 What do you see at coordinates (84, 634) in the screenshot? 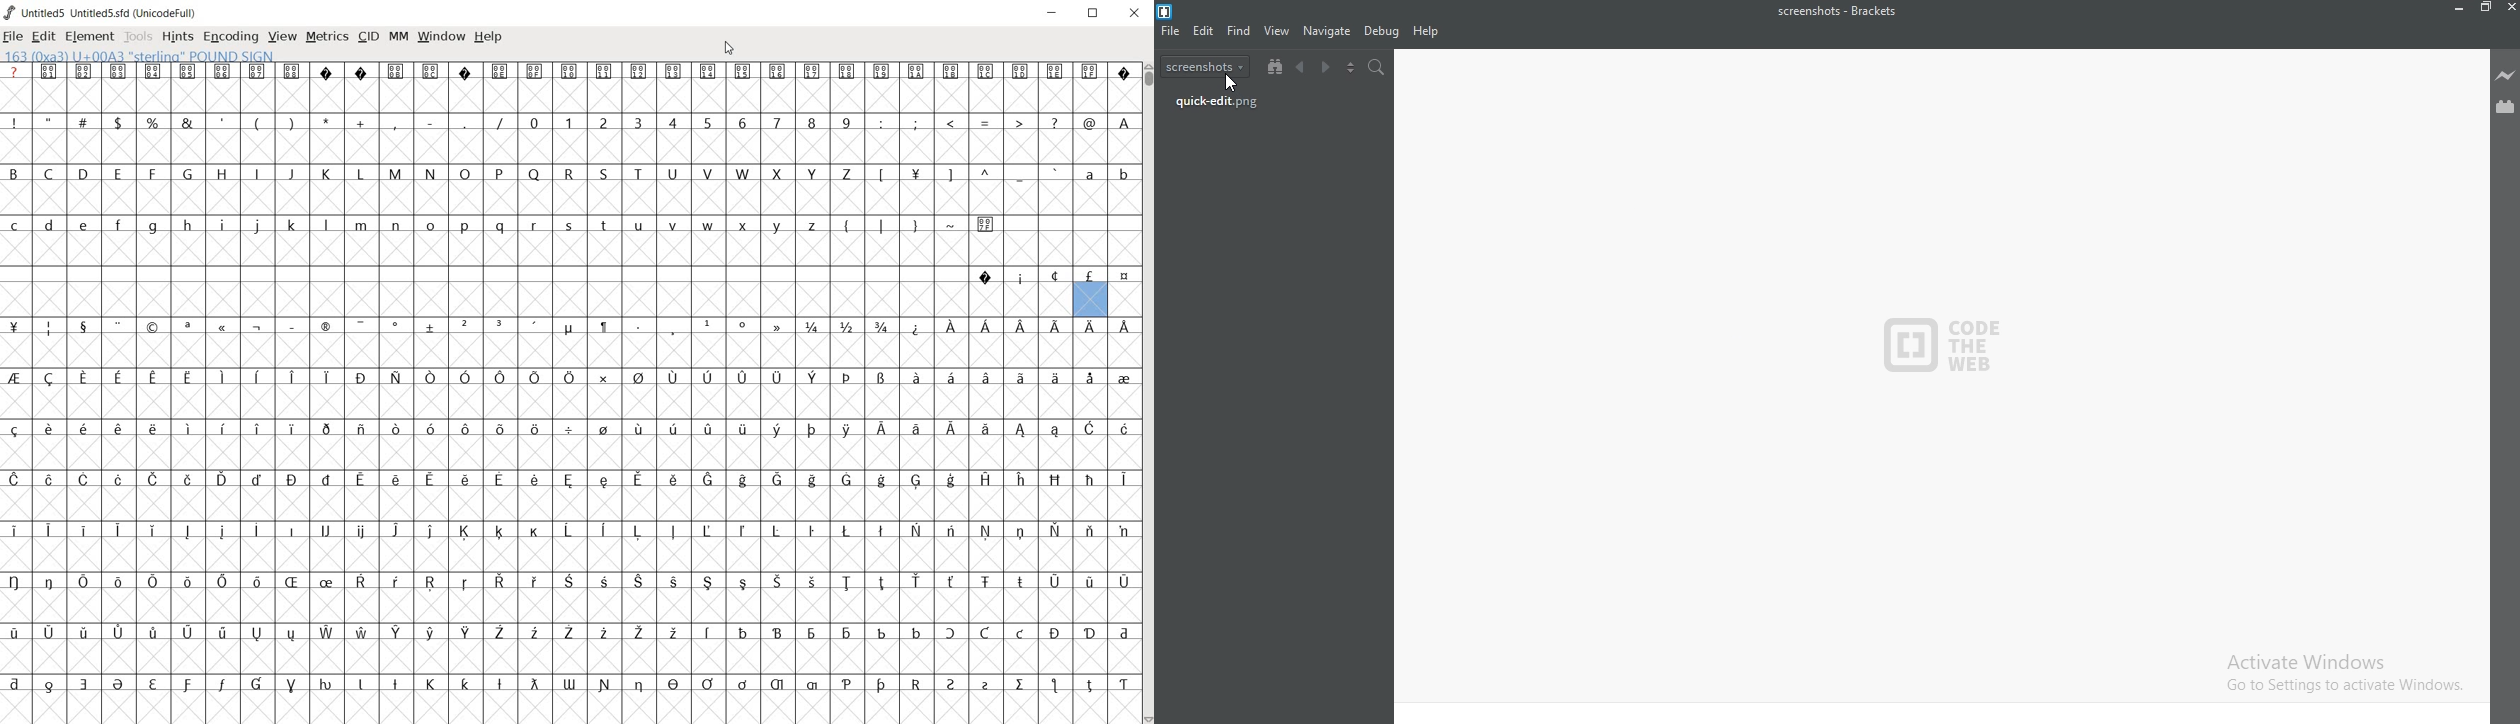
I see `Symbol` at bounding box center [84, 634].